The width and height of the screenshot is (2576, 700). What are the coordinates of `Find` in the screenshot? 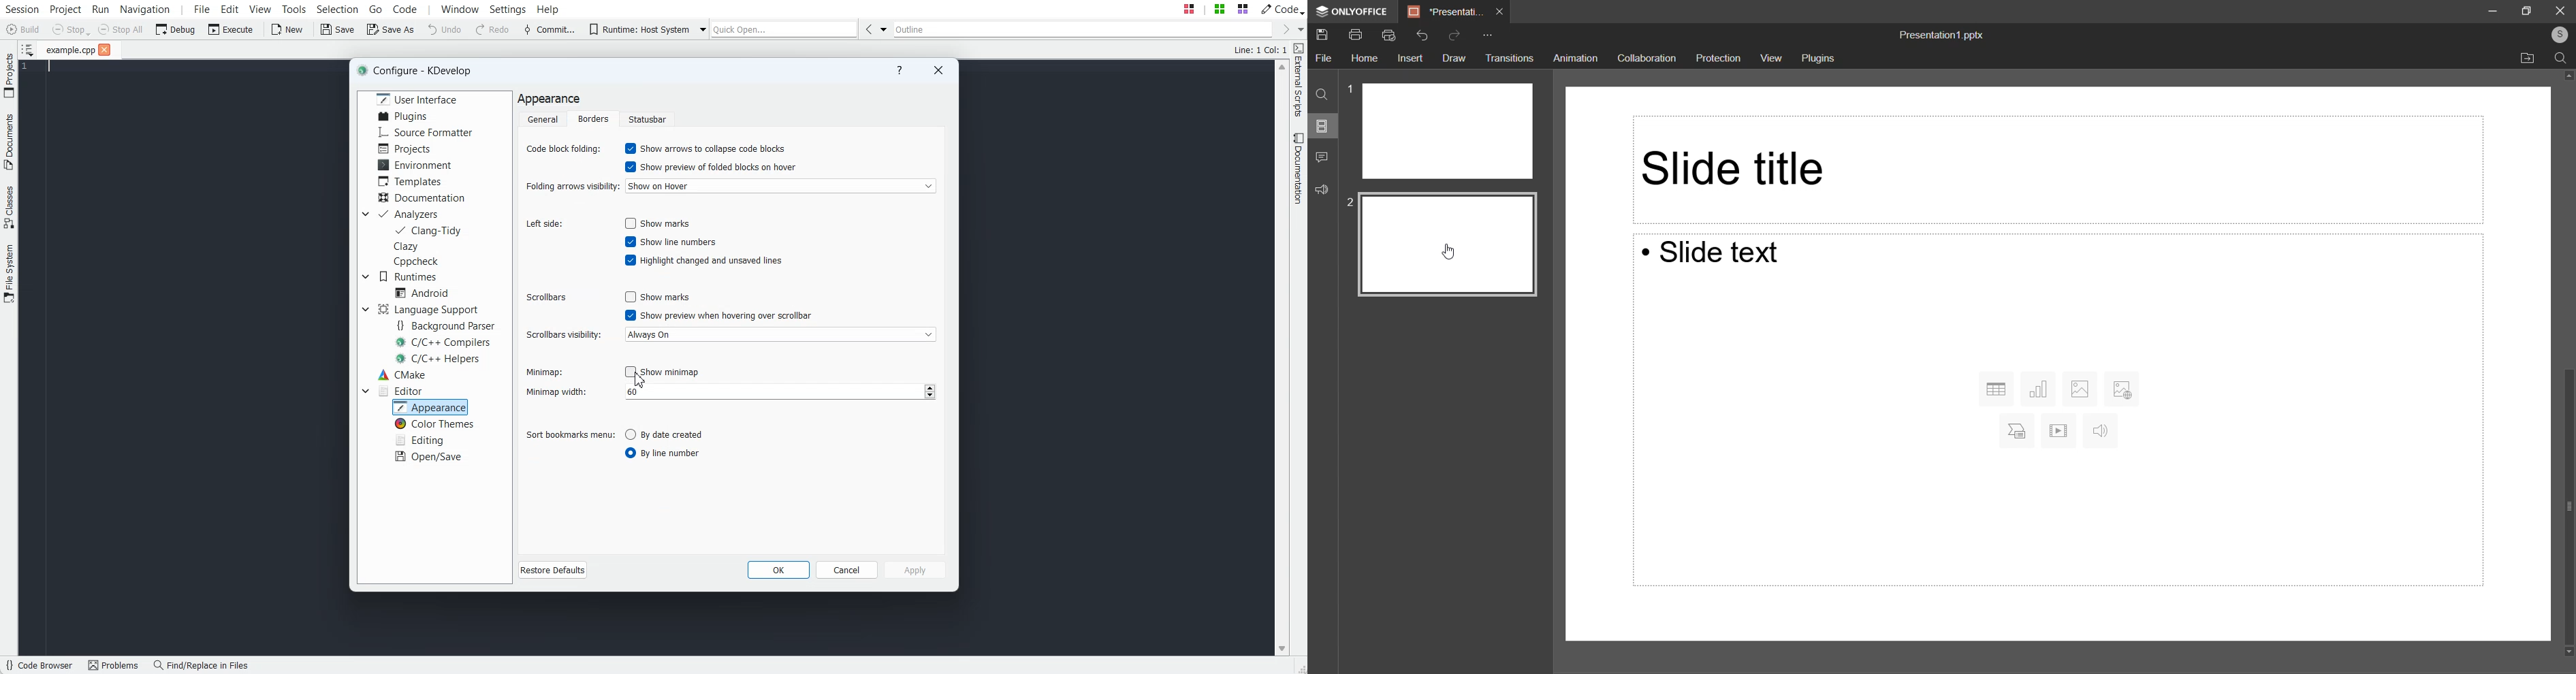 It's located at (1323, 97).